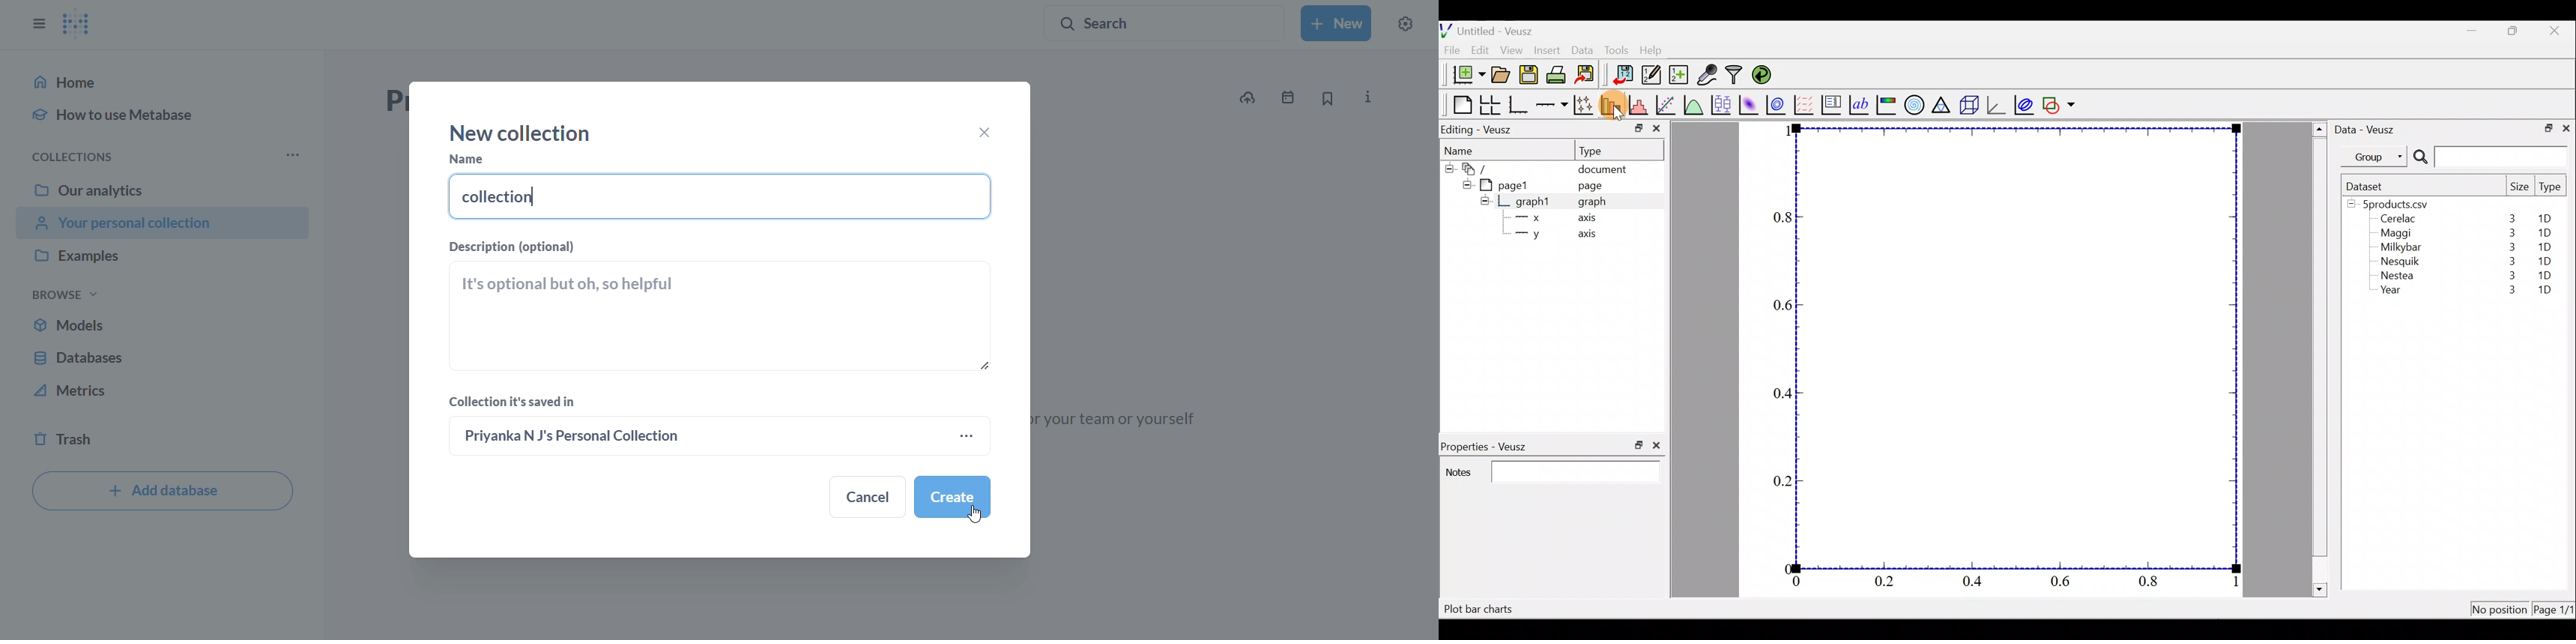  What do you see at coordinates (1942, 103) in the screenshot?
I see `Ternary graph` at bounding box center [1942, 103].